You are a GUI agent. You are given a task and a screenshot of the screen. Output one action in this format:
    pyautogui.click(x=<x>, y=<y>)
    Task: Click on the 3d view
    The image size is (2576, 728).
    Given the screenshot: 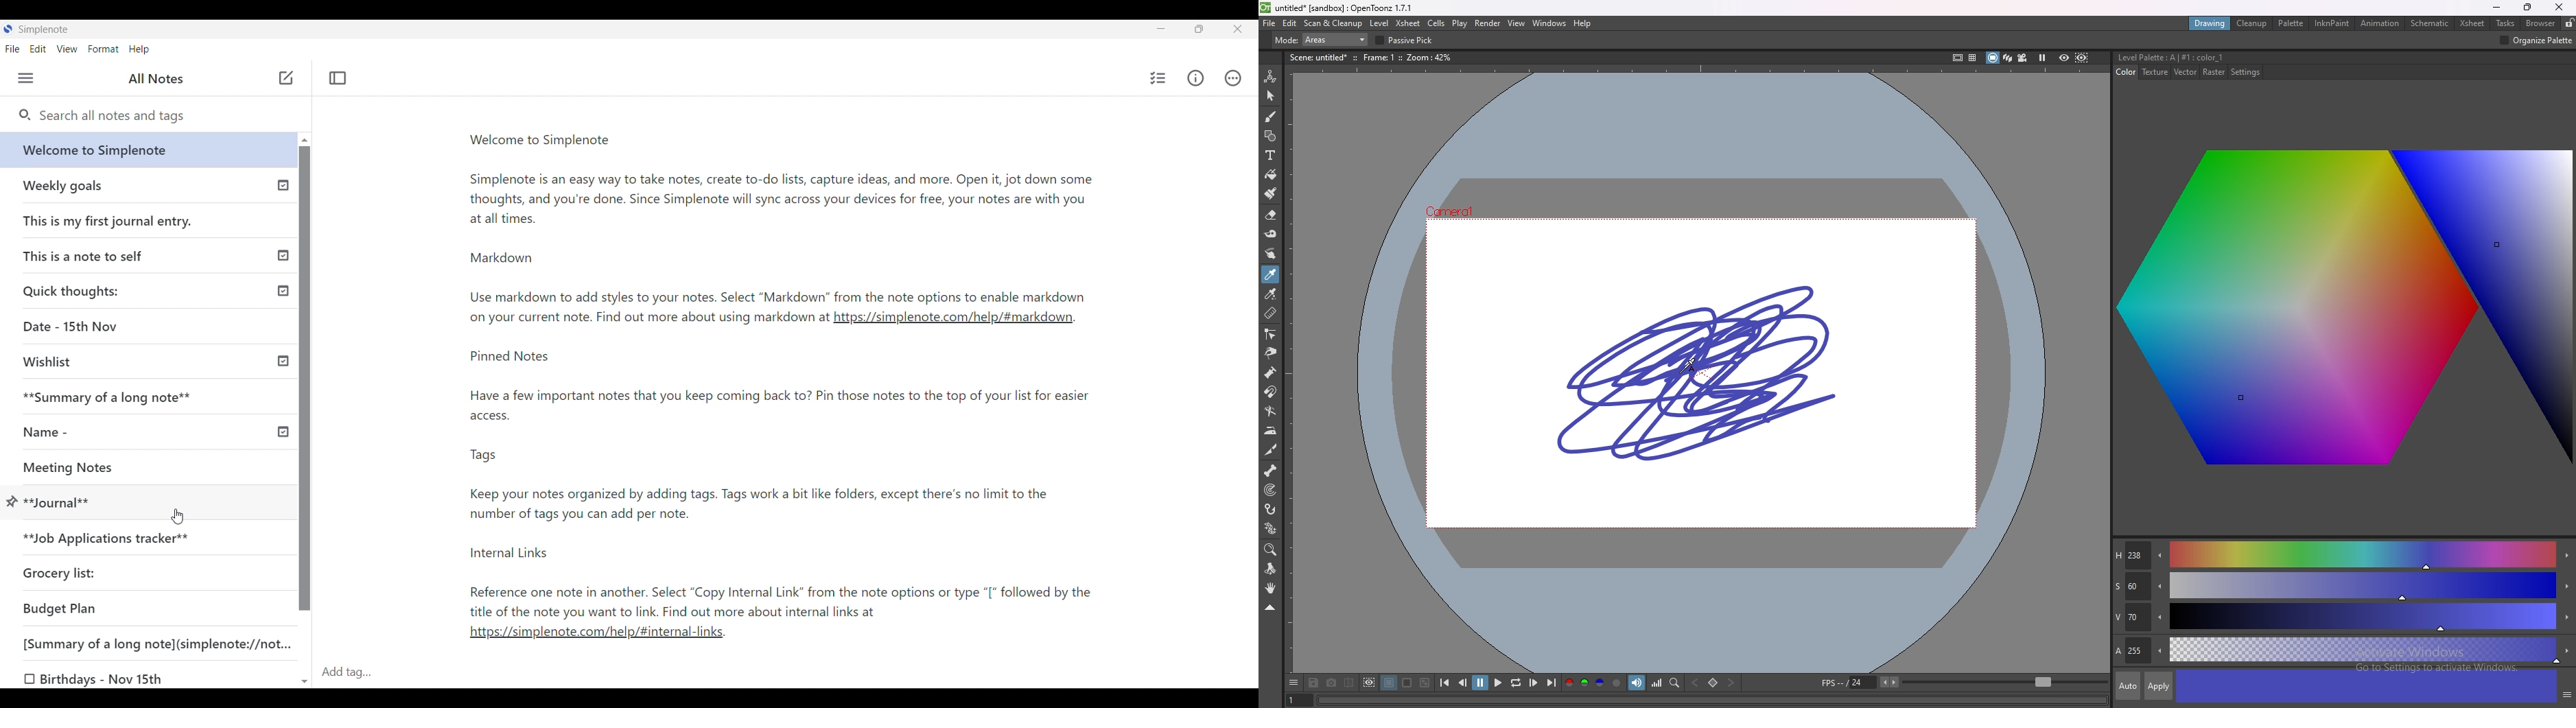 What is the action you would take?
    pyautogui.click(x=2007, y=56)
    